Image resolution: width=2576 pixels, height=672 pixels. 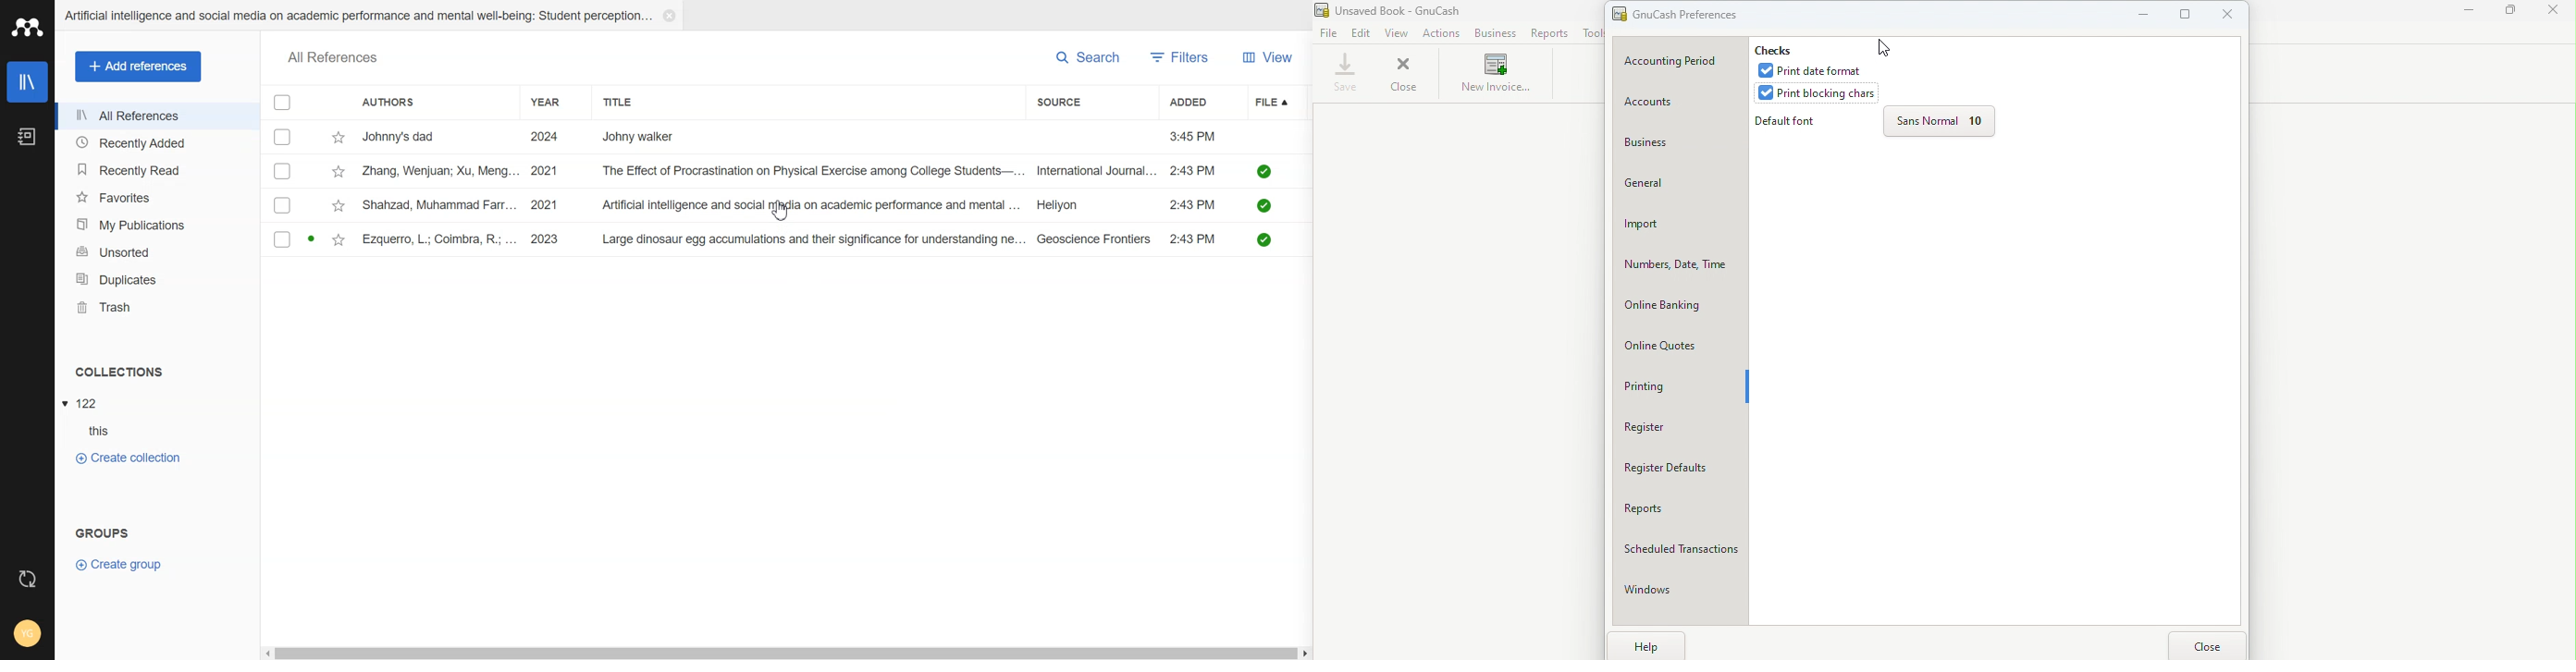 I want to click on Recently Read, so click(x=156, y=171).